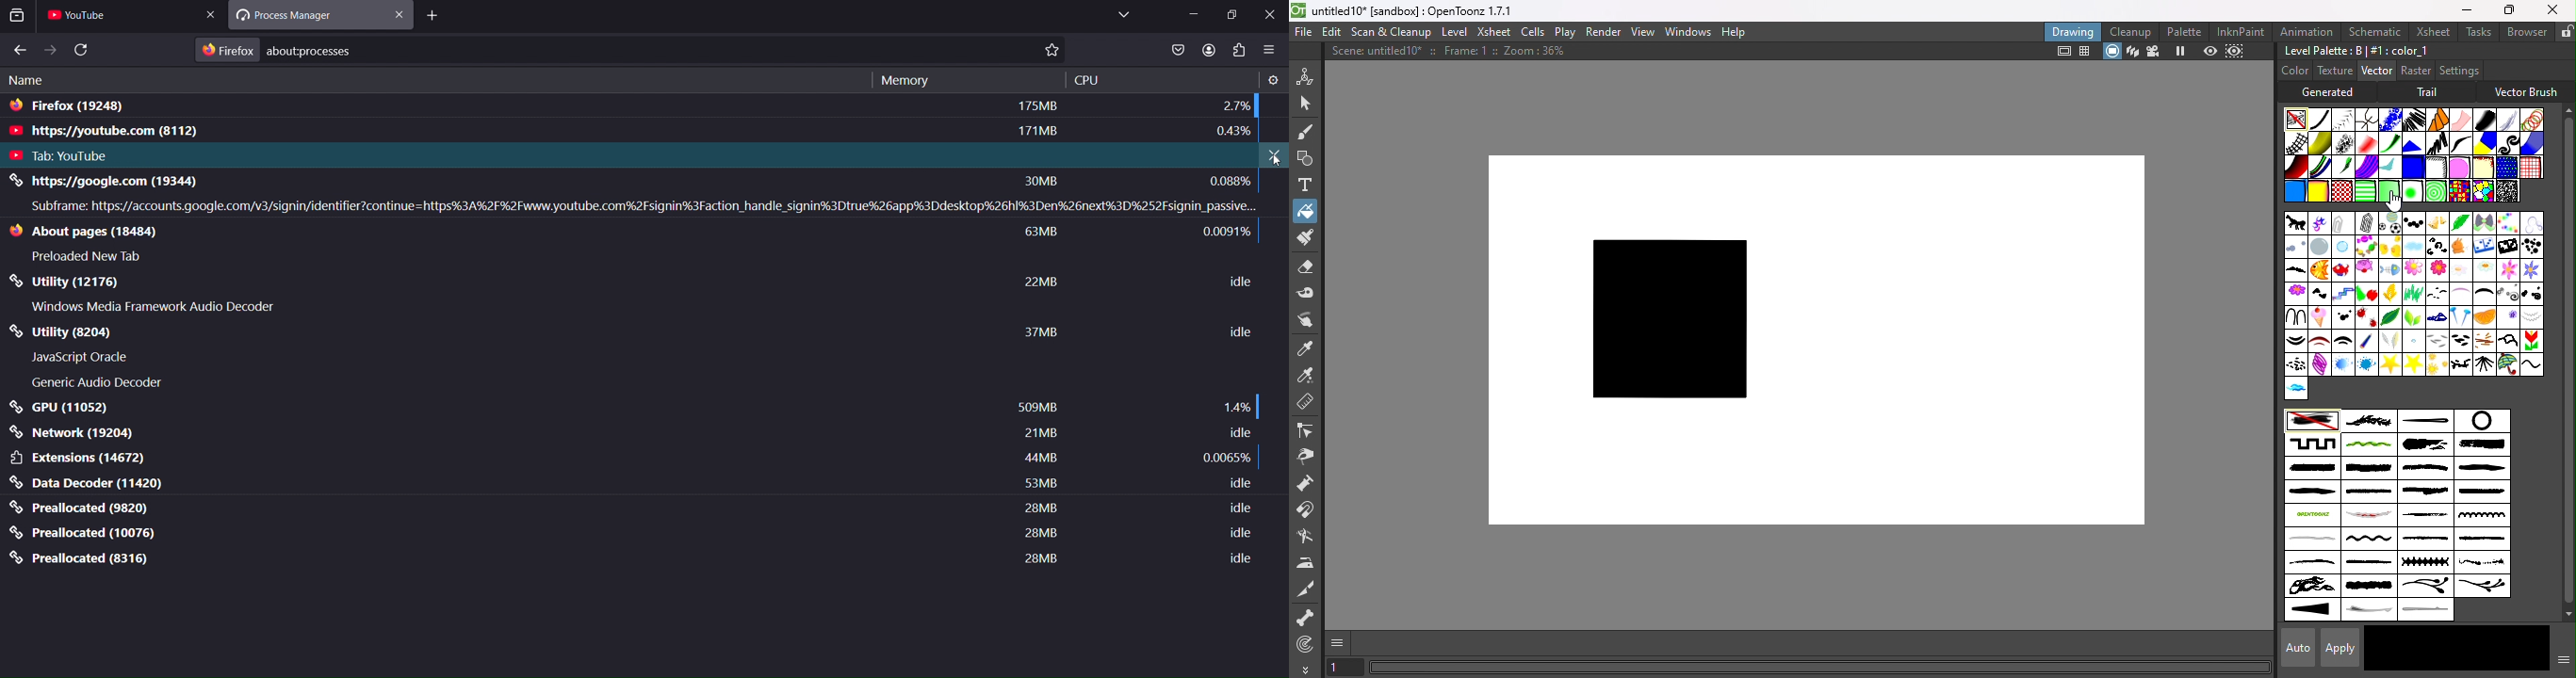  I want to click on 0.43%, so click(1234, 133).